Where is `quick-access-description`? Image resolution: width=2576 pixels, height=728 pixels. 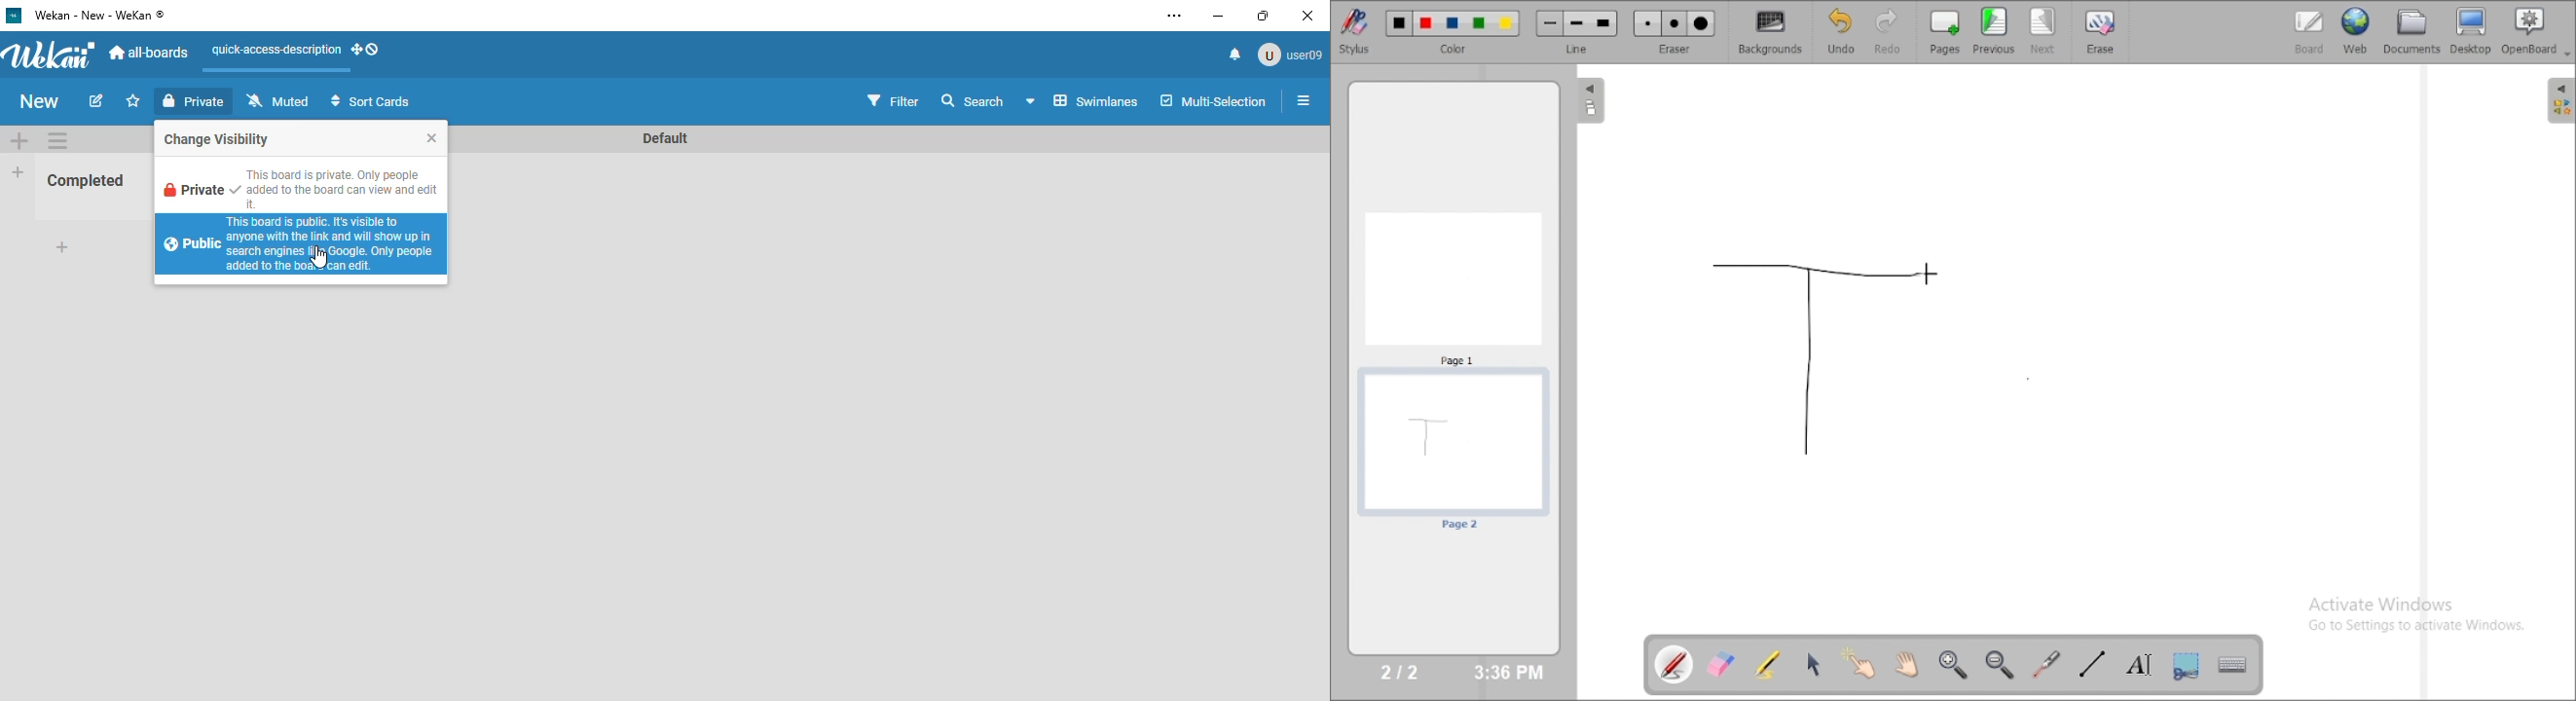
quick-access-description is located at coordinates (276, 50).